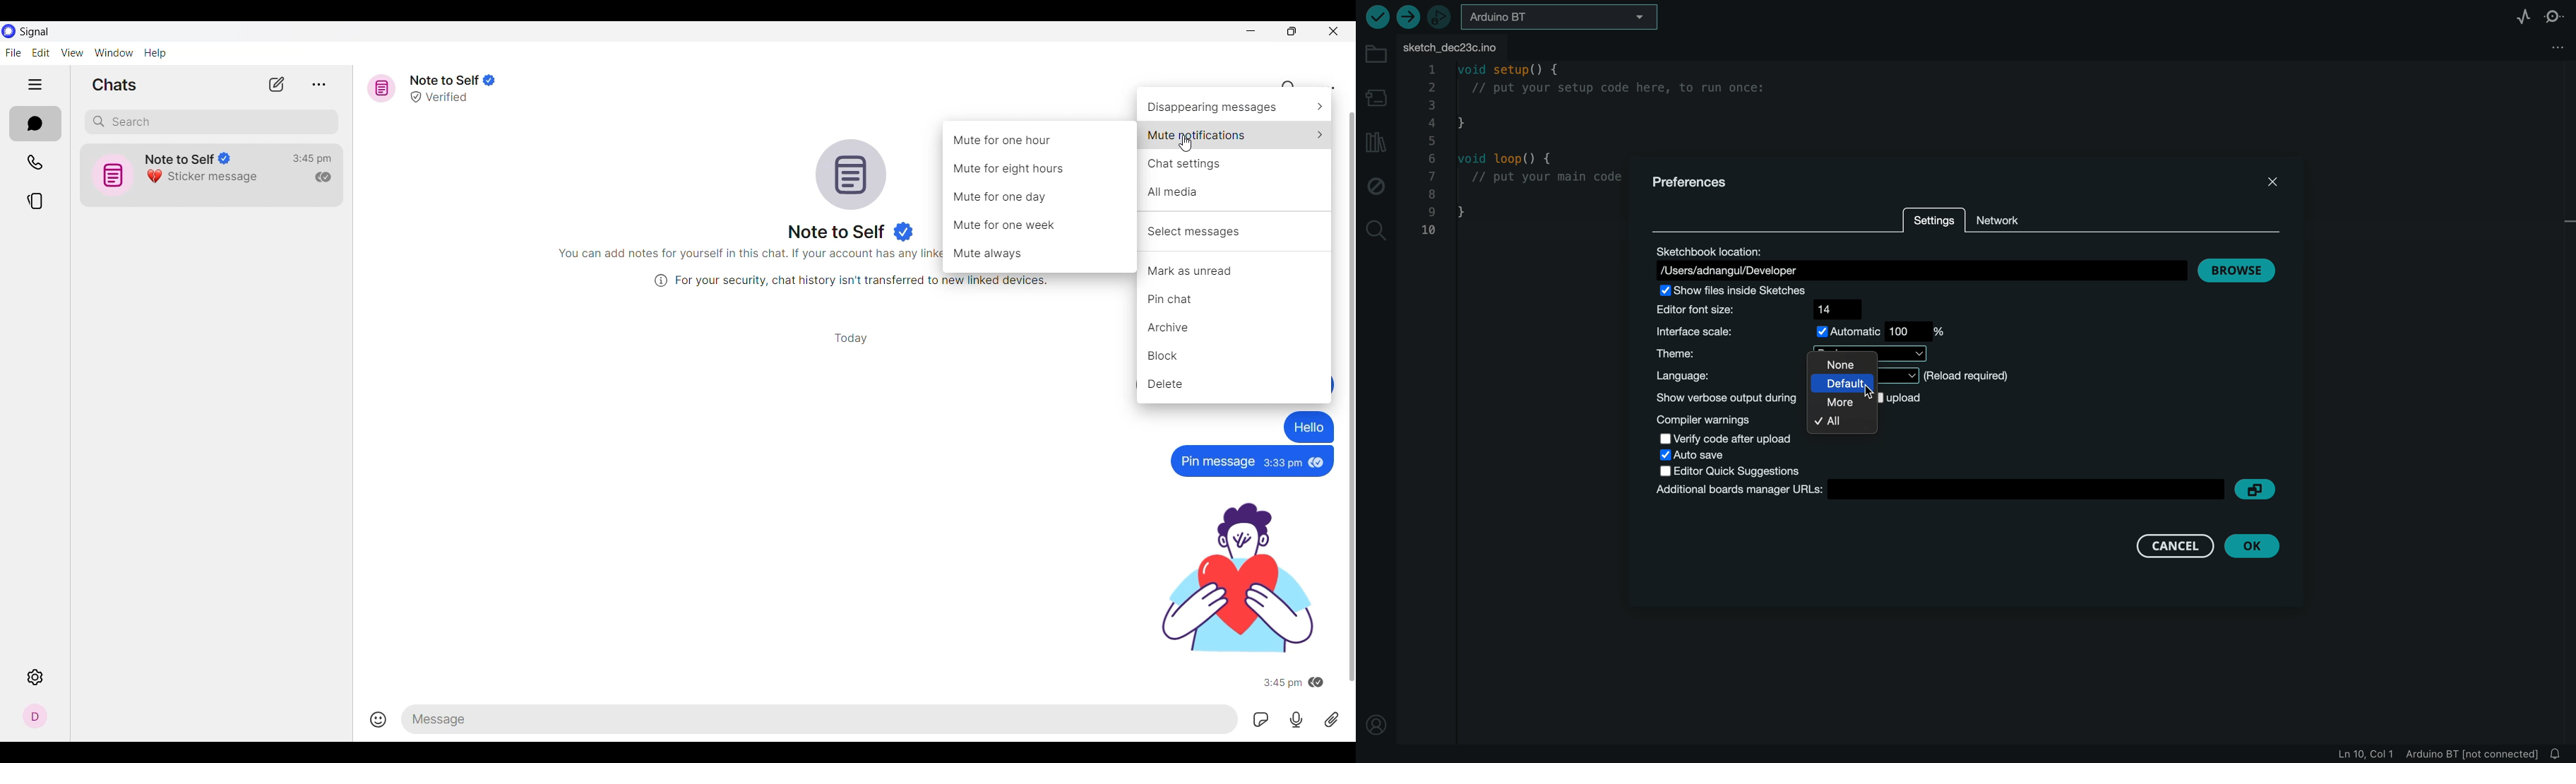 The image size is (2576, 784). What do you see at coordinates (2177, 546) in the screenshot?
I see `cancel` at bounding box center [2177, 546].